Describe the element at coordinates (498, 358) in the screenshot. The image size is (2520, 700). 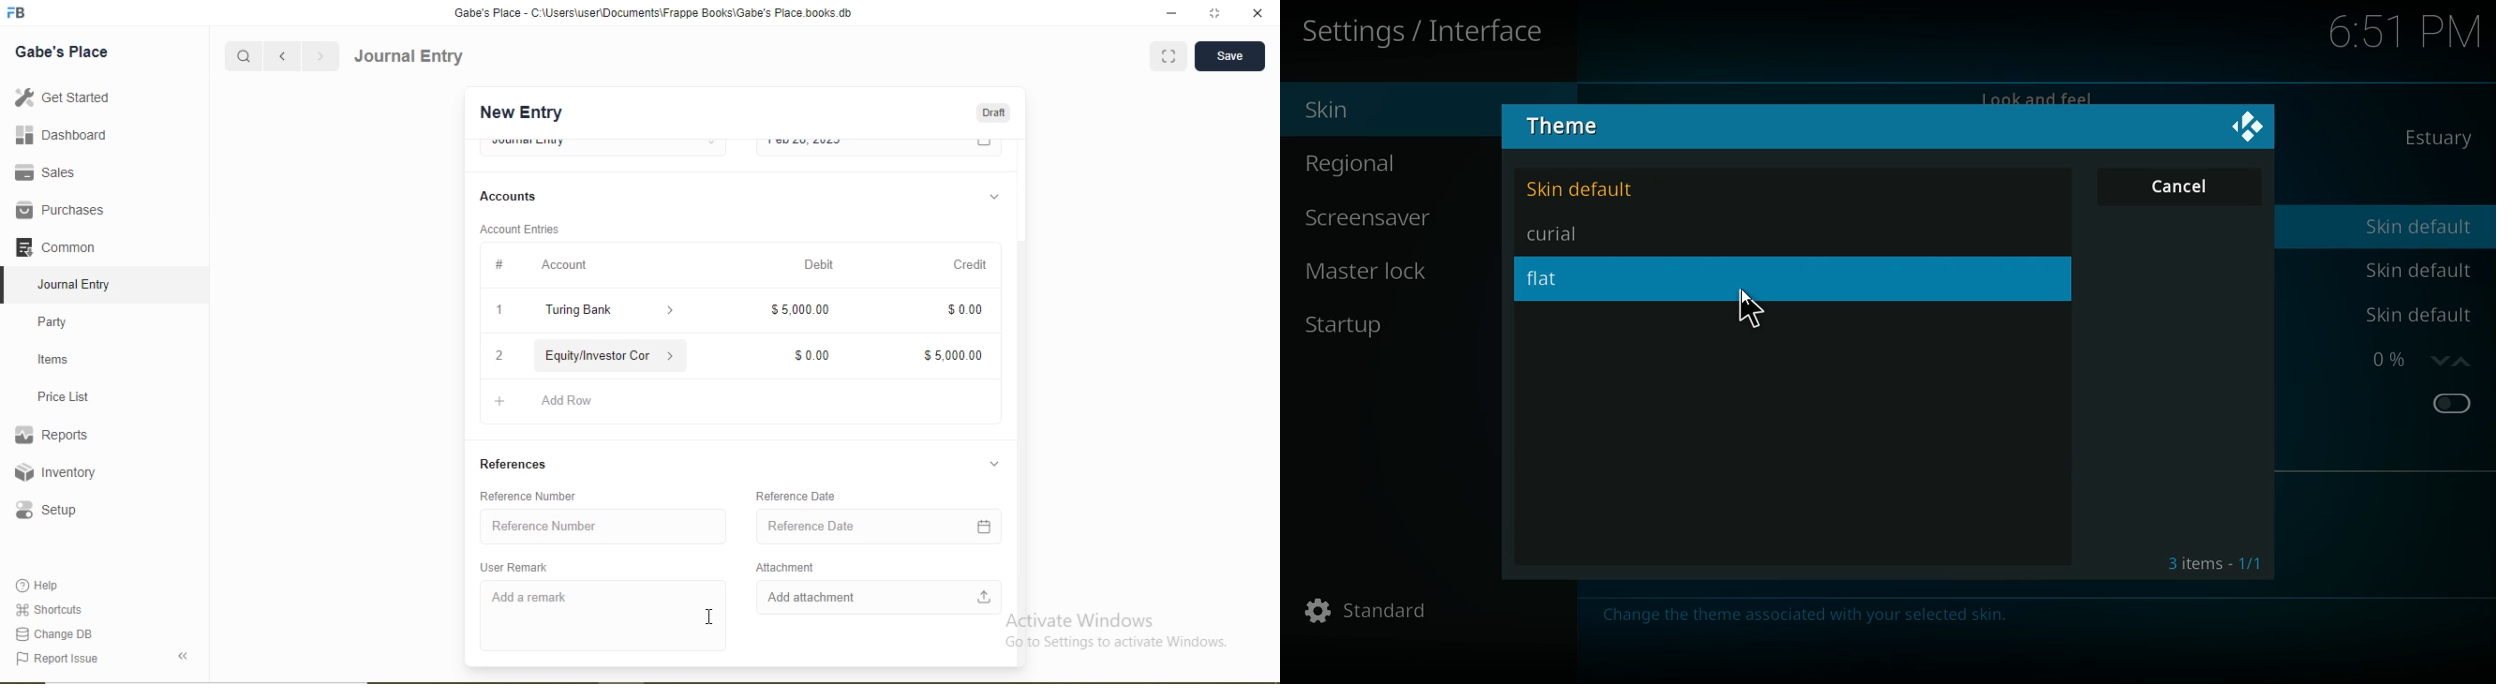
I see `2` at that location.